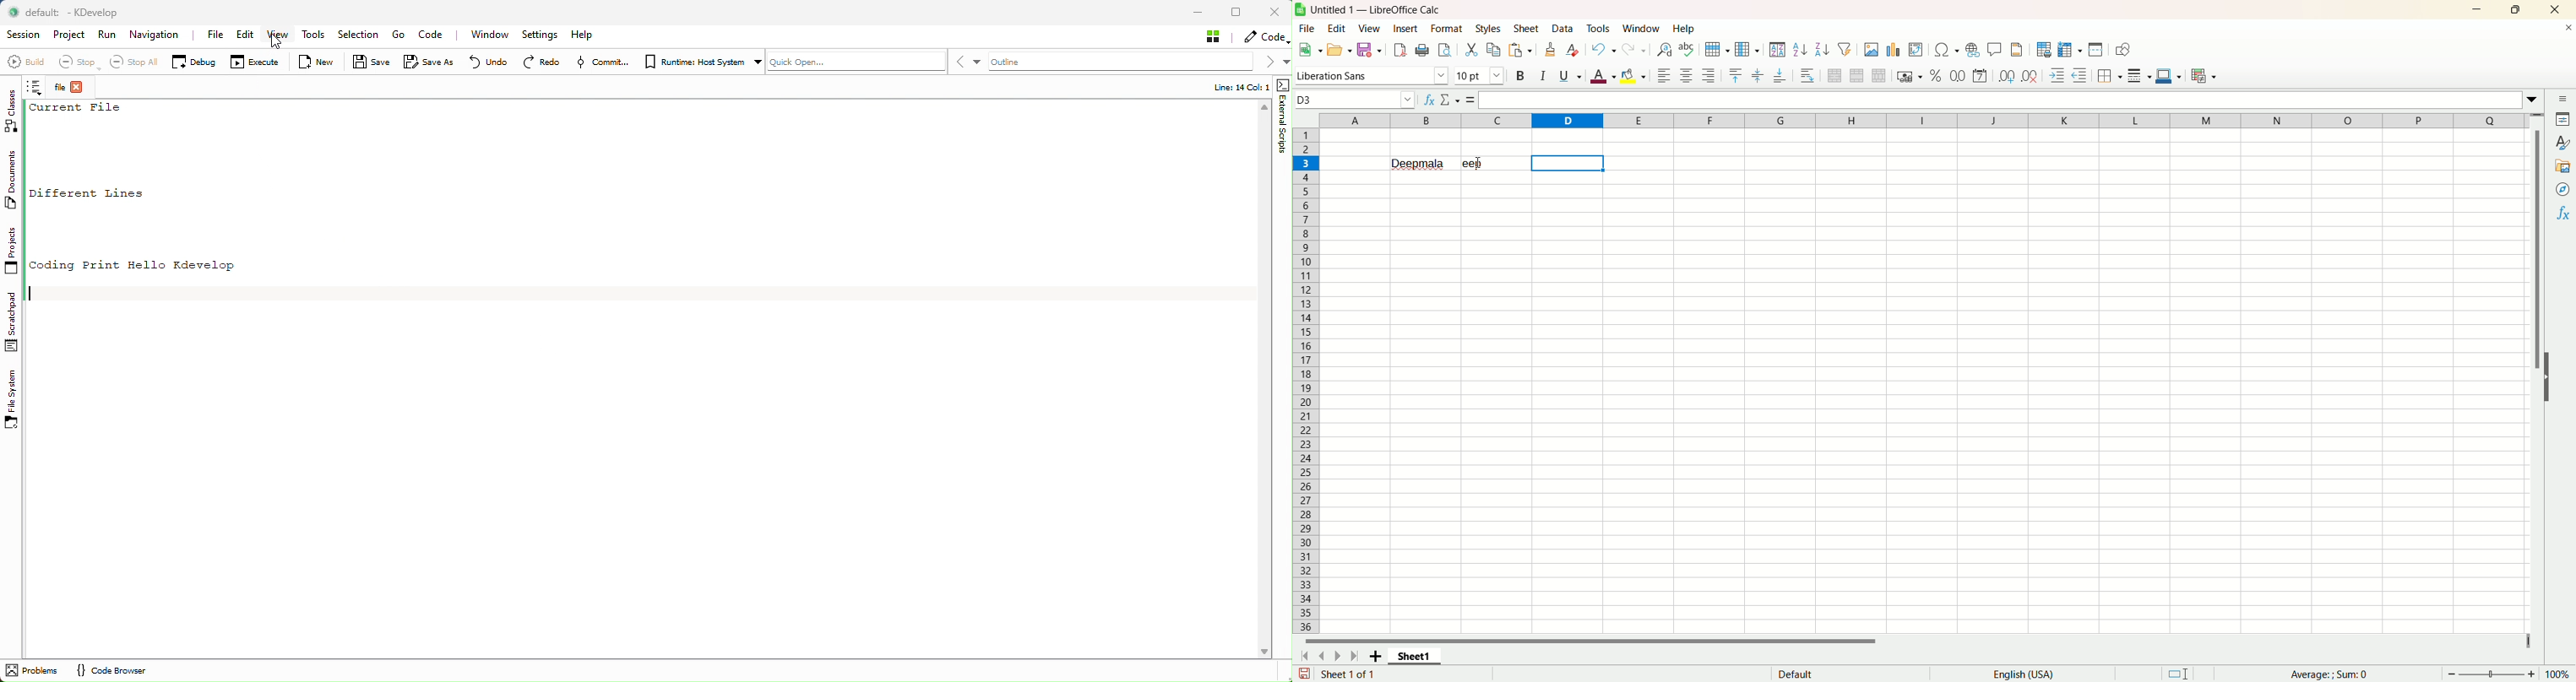 The height and width of the screenshot is (700, 2576). I want to click on New, so click(1309, 48).